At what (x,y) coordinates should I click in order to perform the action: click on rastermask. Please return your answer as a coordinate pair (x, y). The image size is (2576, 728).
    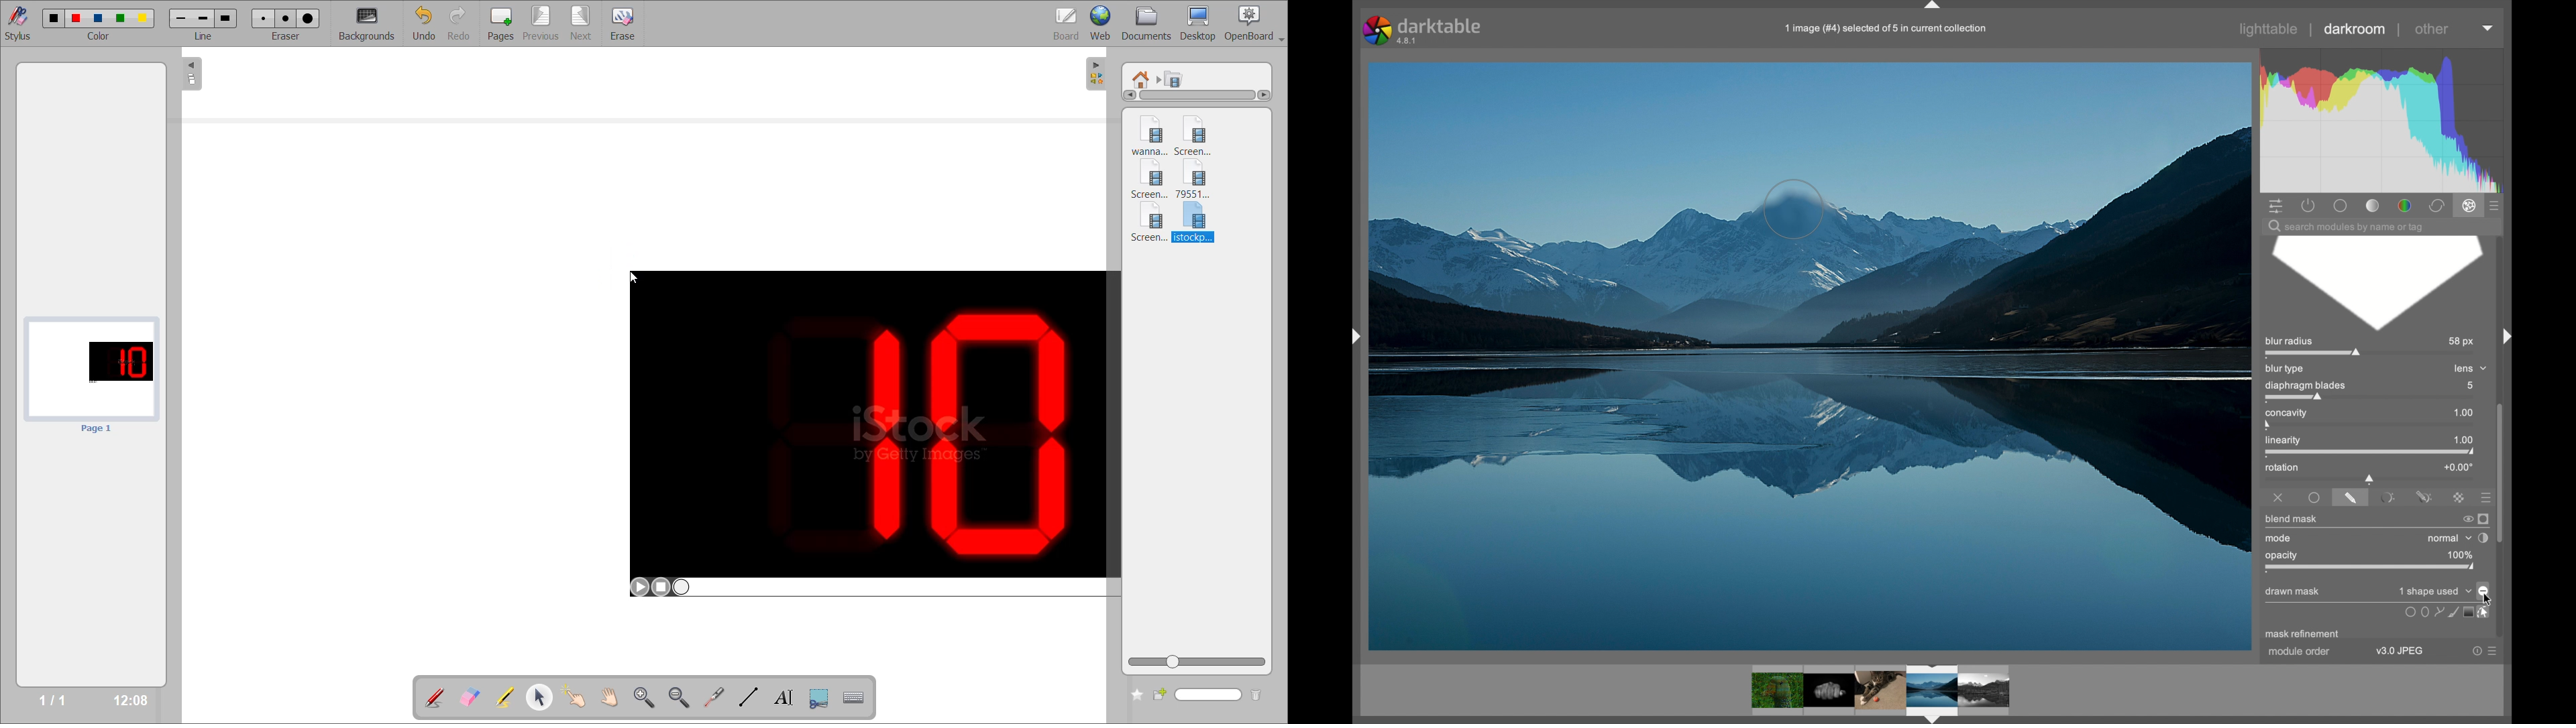
    Looking at the image, I should click on (2458, 496).